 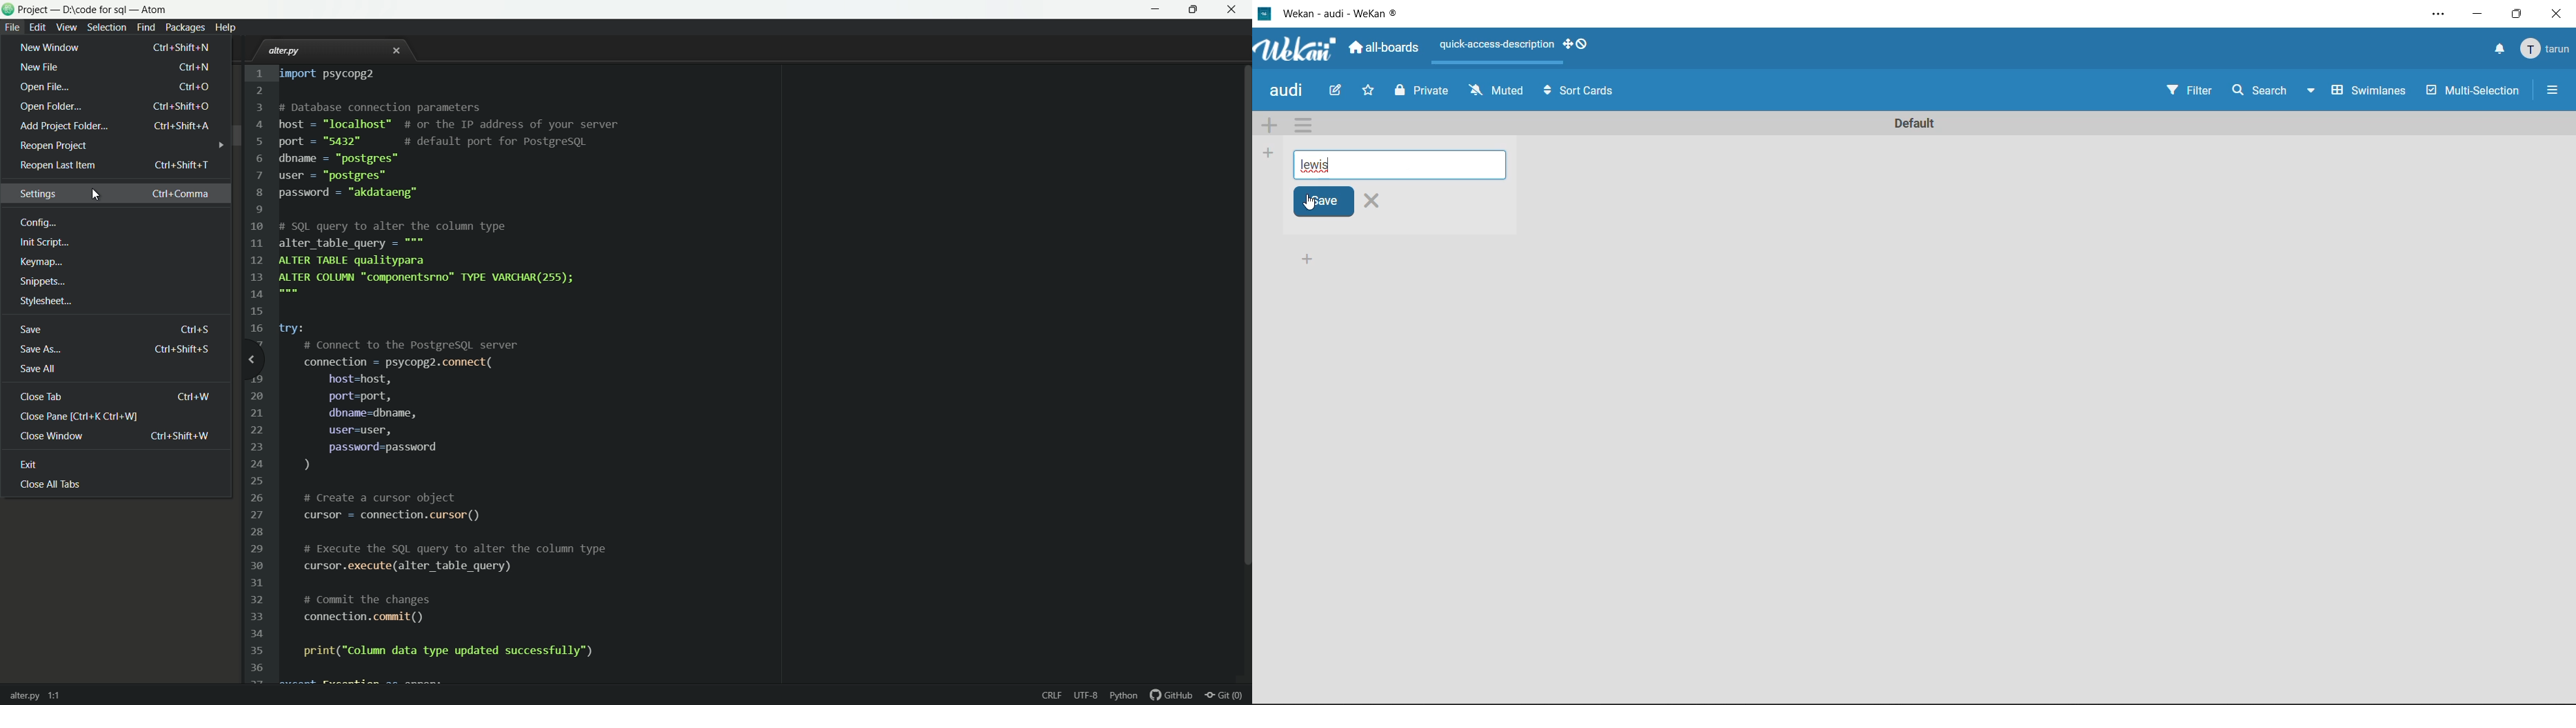 I want to click on private, so click(x=1420, y=92).